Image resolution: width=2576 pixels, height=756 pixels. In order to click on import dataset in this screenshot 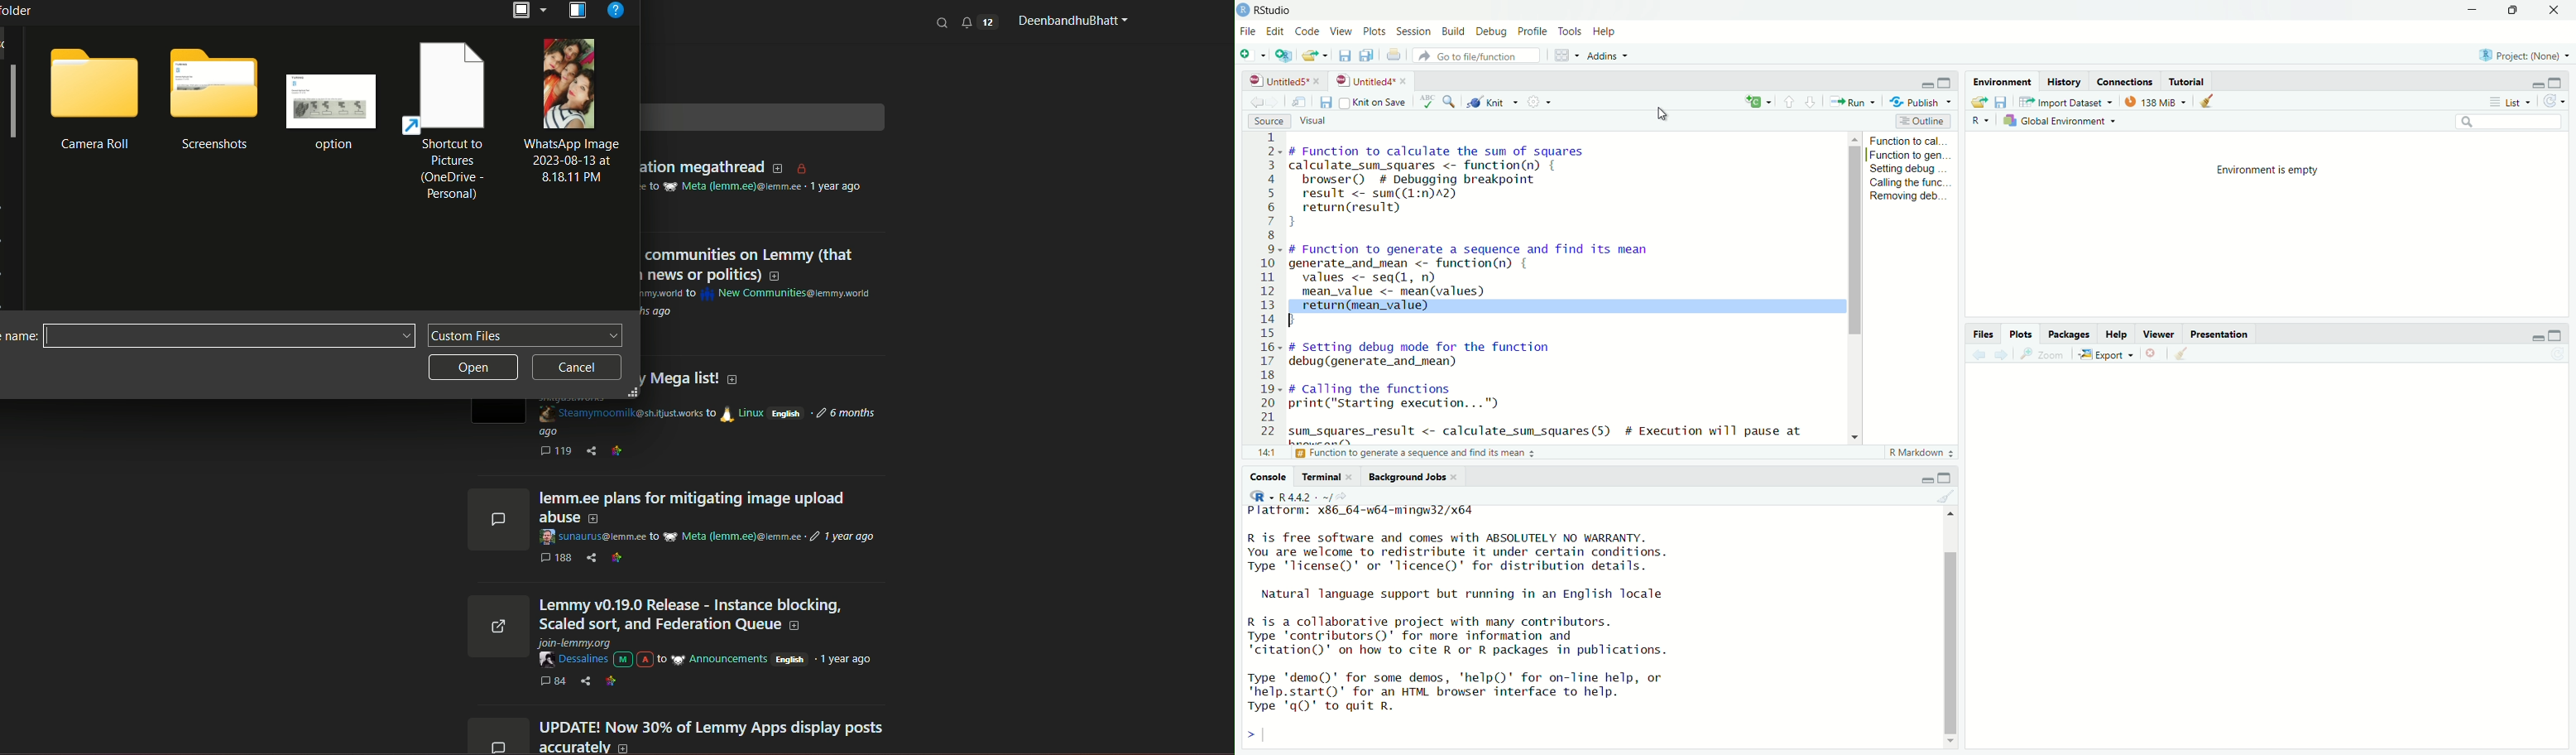, I will do `click(2070, 103)`.